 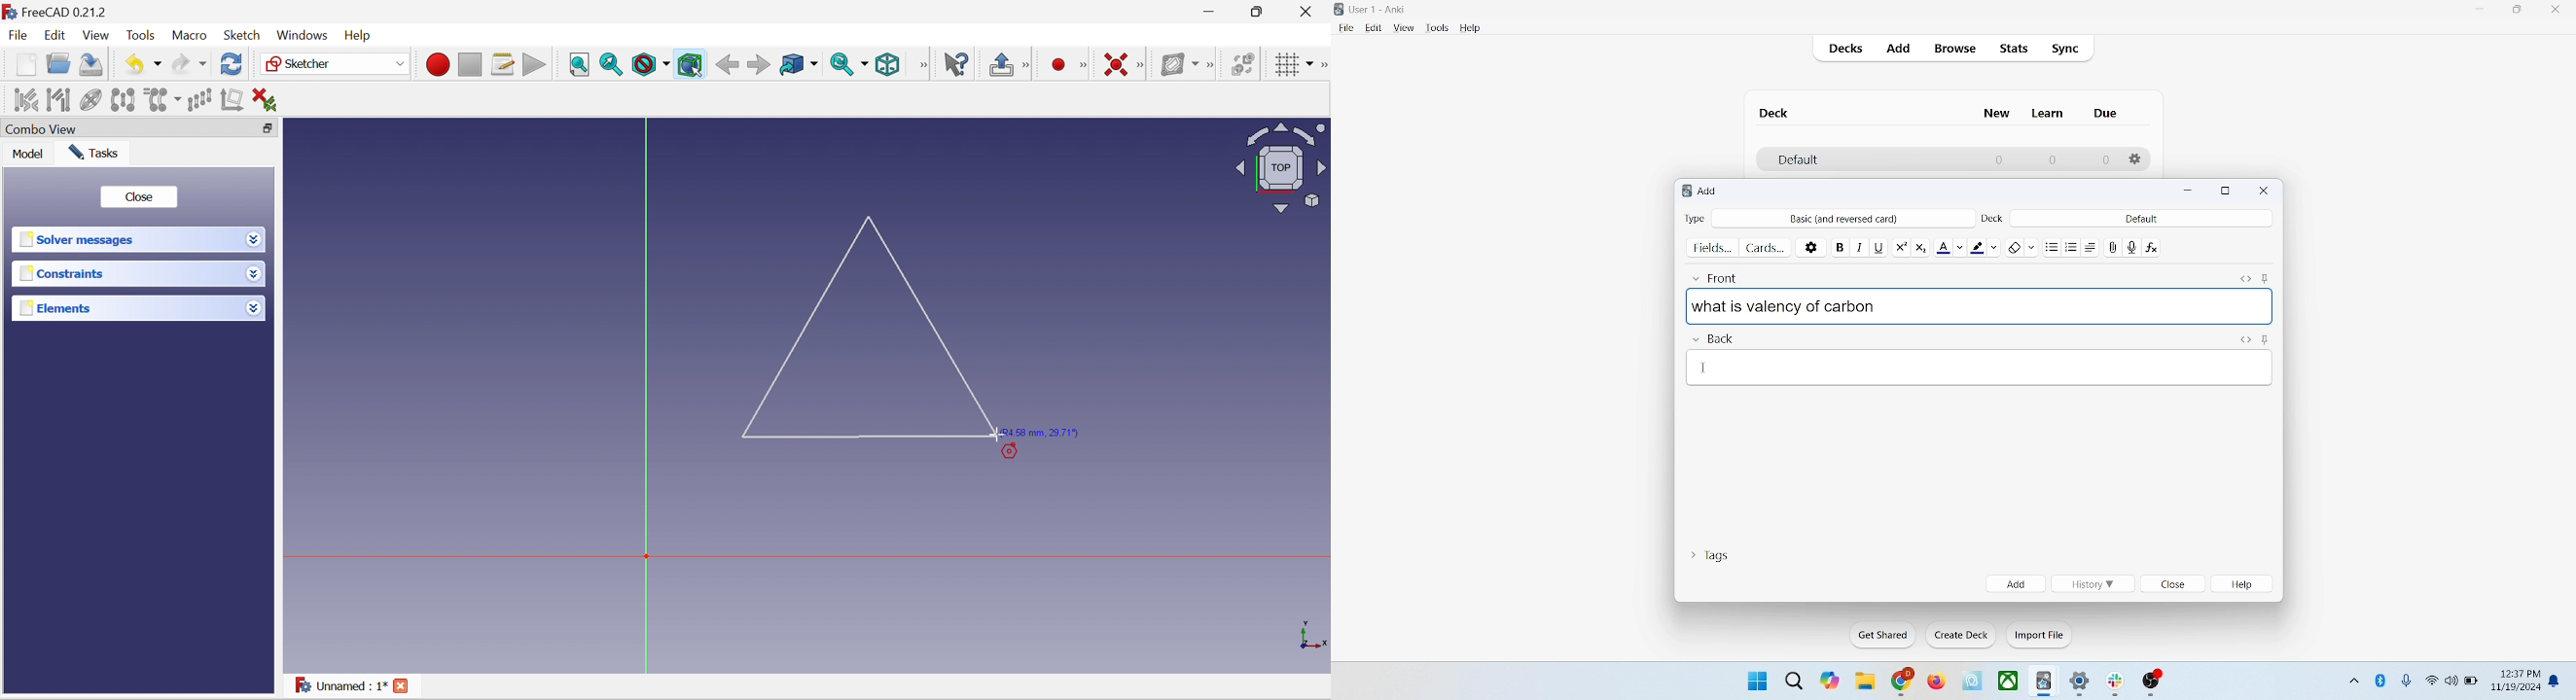 I want to click on FreeCAD 0.21.2, so click(x=55, y=11).